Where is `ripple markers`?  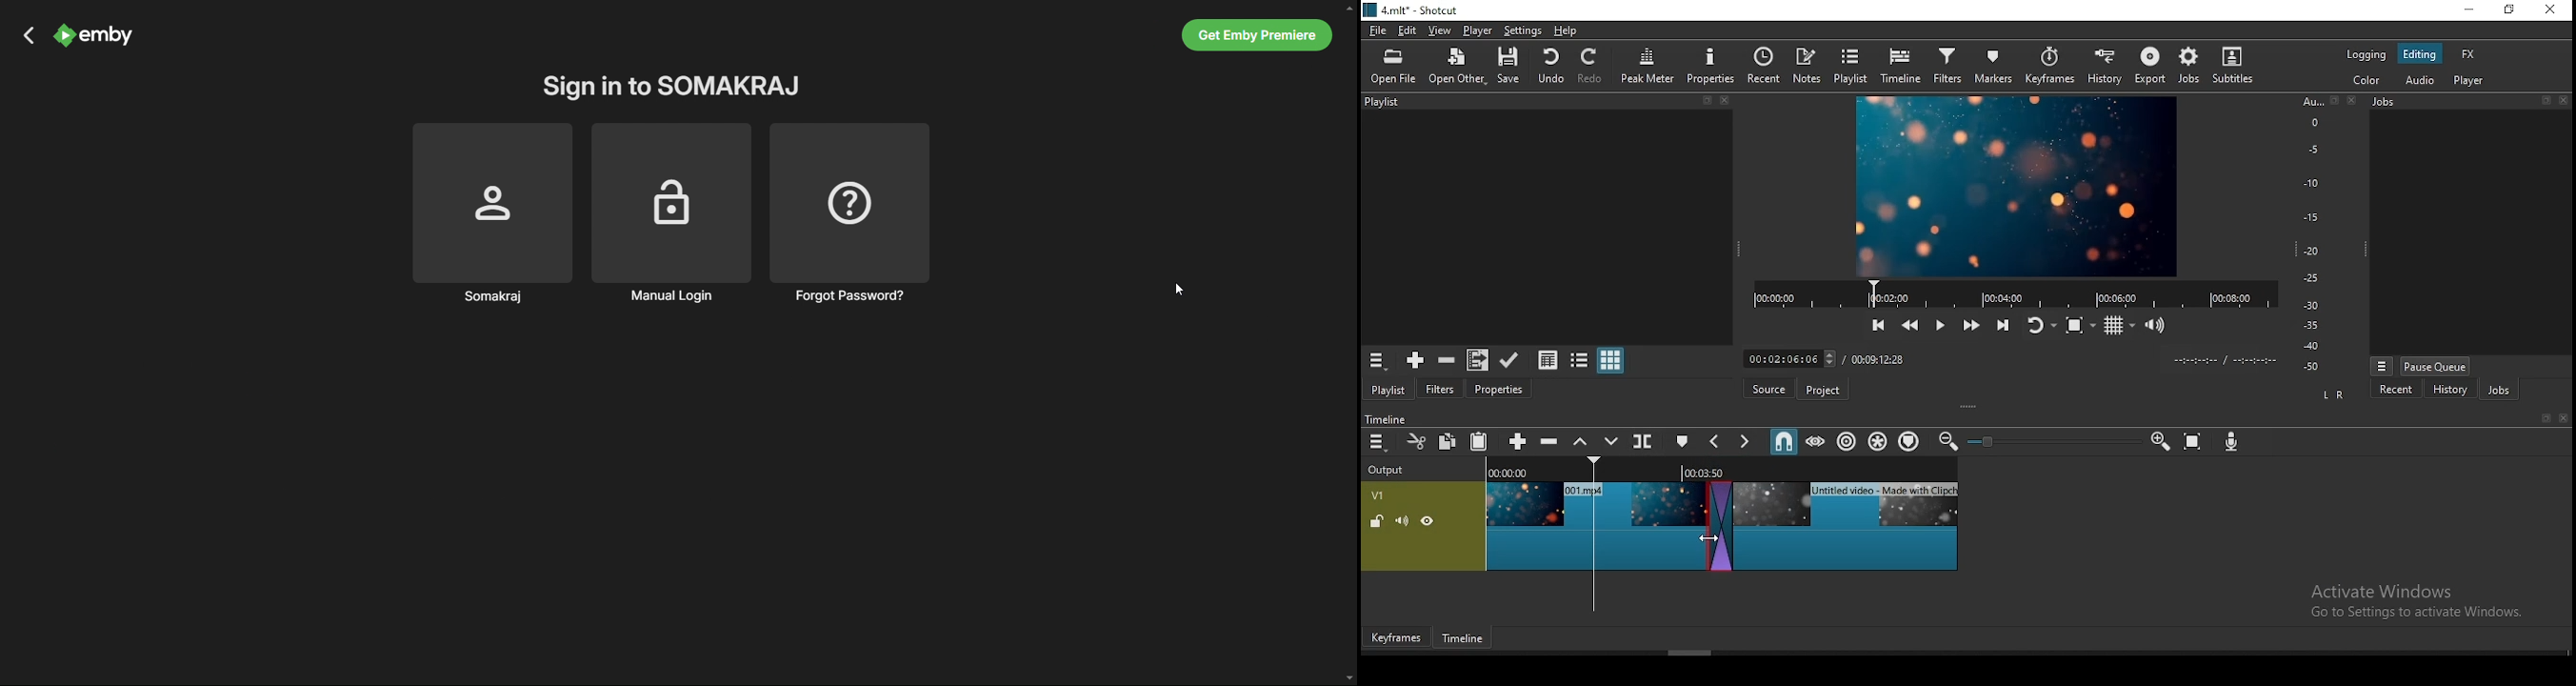 ripple markers is located at coordinates (1909, 442).